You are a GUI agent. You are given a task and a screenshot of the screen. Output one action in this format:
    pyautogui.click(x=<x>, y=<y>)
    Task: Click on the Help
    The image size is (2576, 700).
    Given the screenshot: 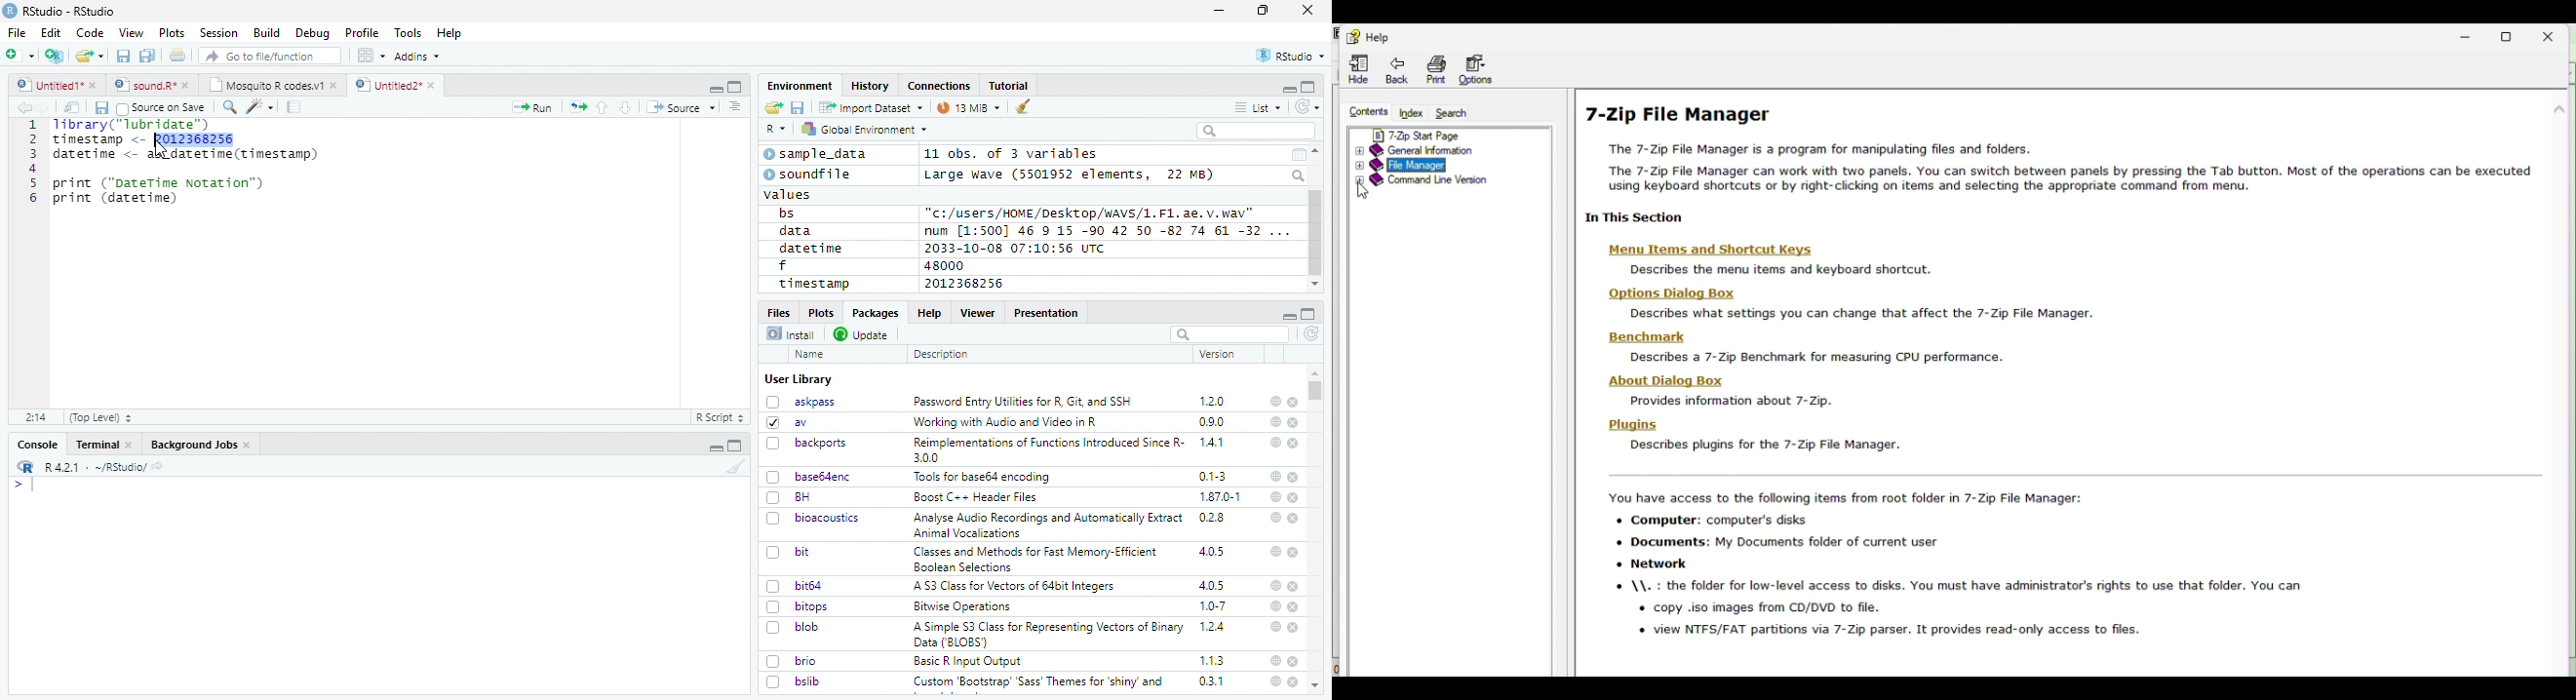 What is the action you would take?
    pyautogui.click(x=928, y=312)
    